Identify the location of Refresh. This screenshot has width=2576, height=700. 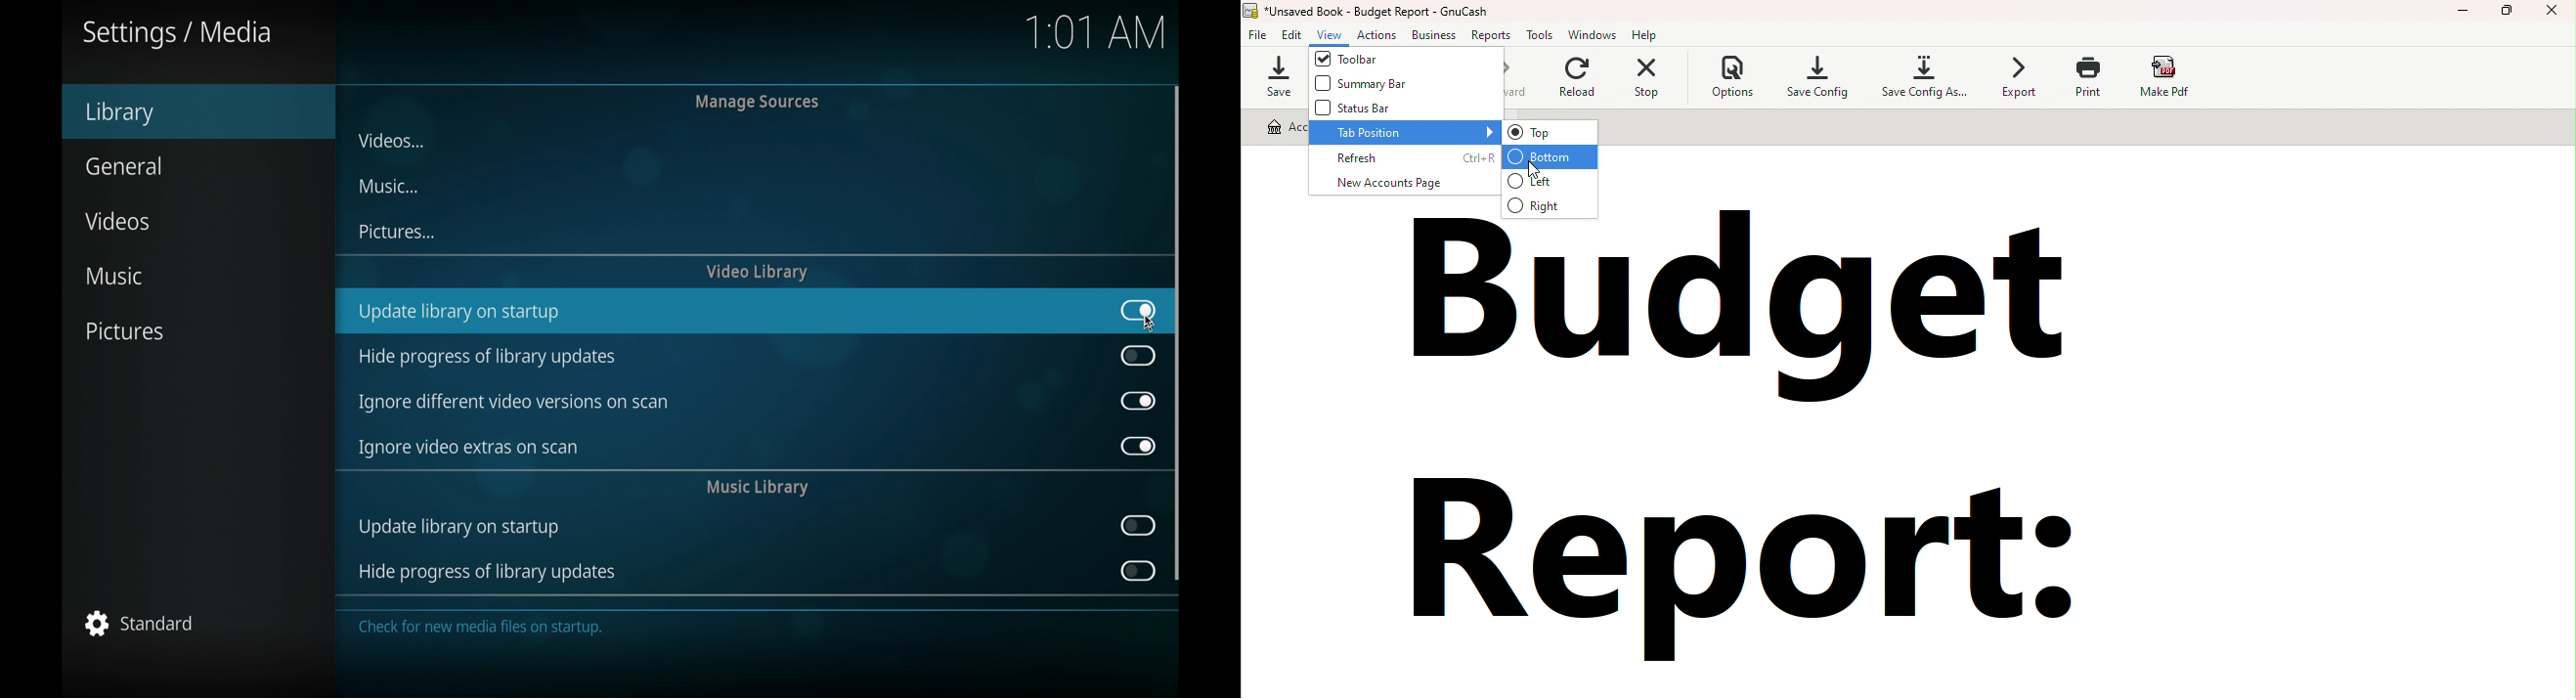
(1403, 156).